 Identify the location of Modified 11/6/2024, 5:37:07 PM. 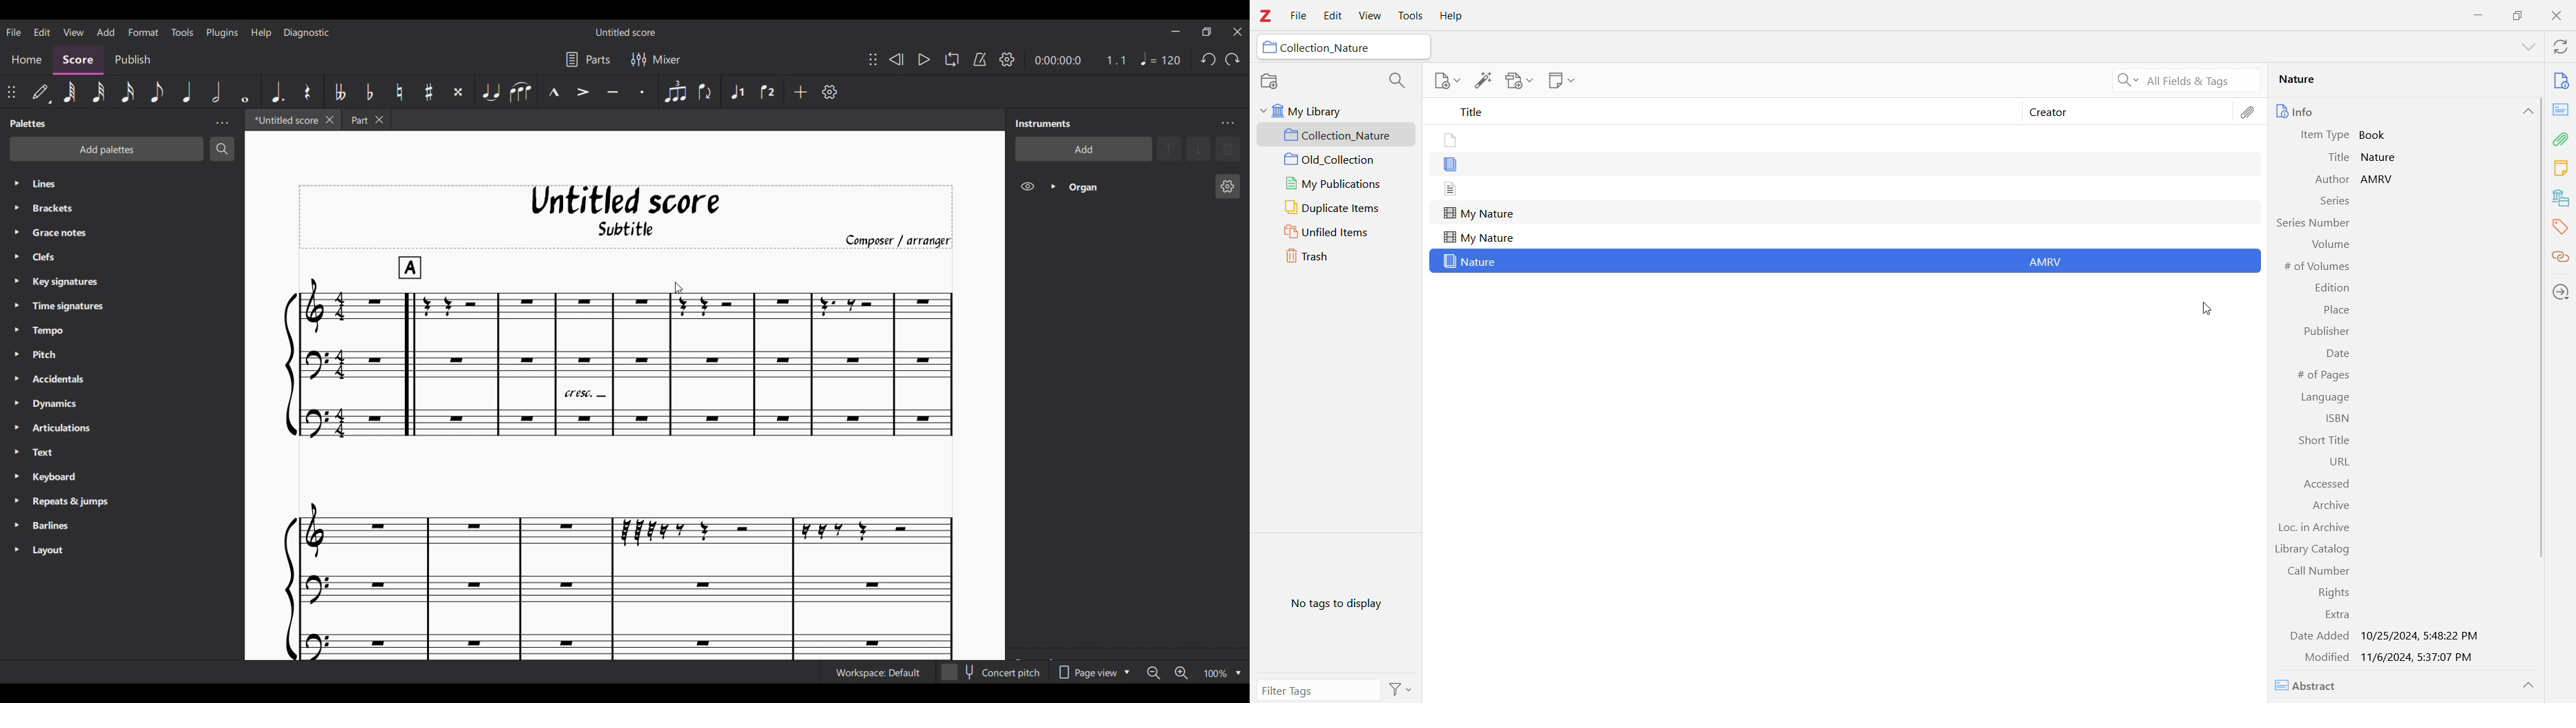
(2383, 656).